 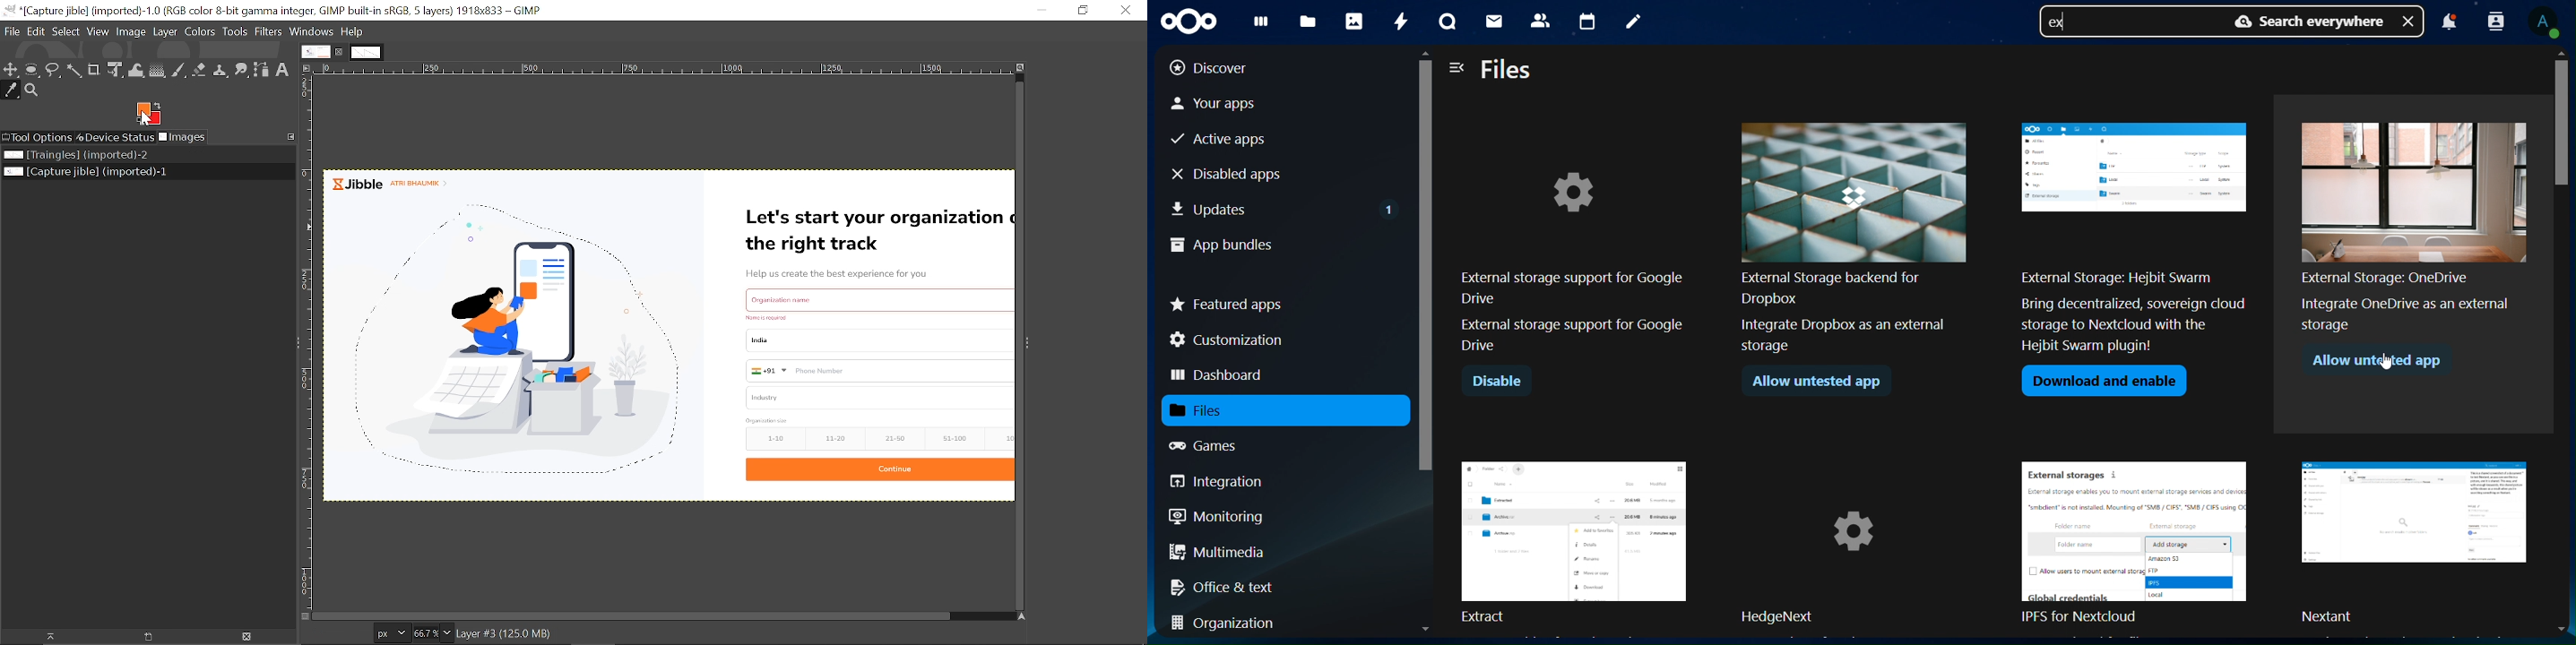 I want to click on IPFS for nextcloud, so click(x=2144, y=544).